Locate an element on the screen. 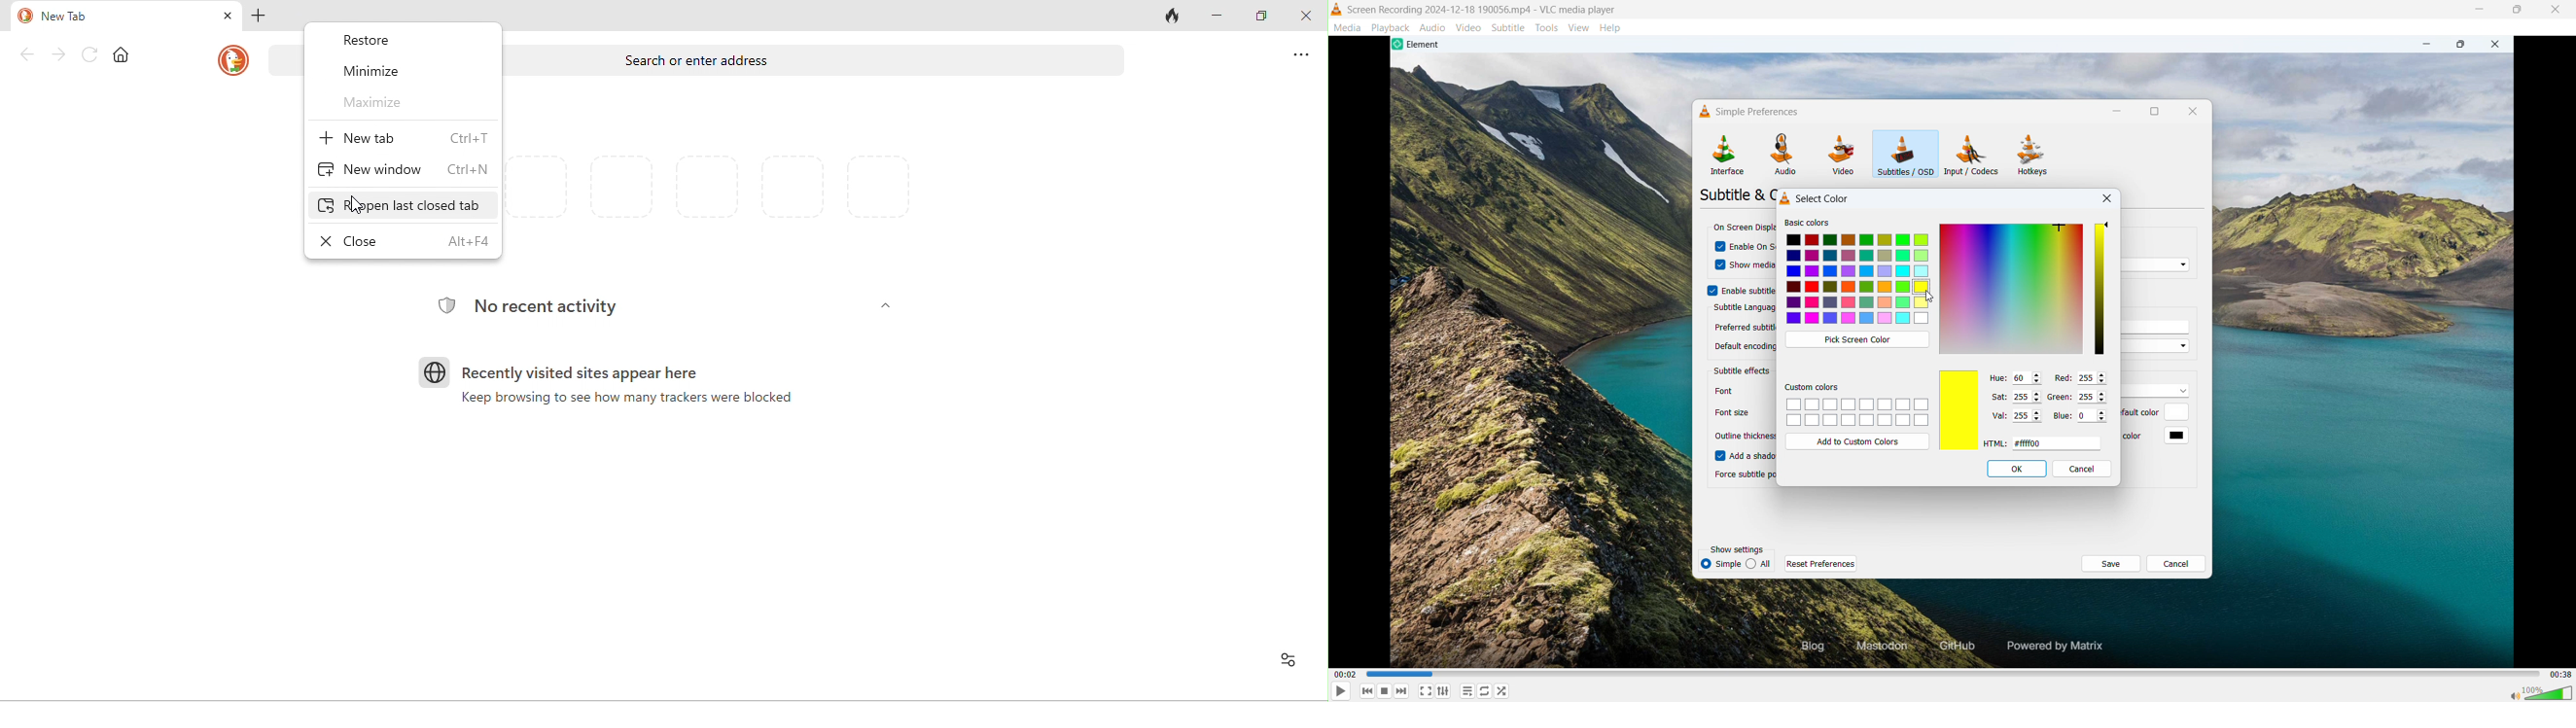  Close dialogue box  is located at coordinates (2193, 111).